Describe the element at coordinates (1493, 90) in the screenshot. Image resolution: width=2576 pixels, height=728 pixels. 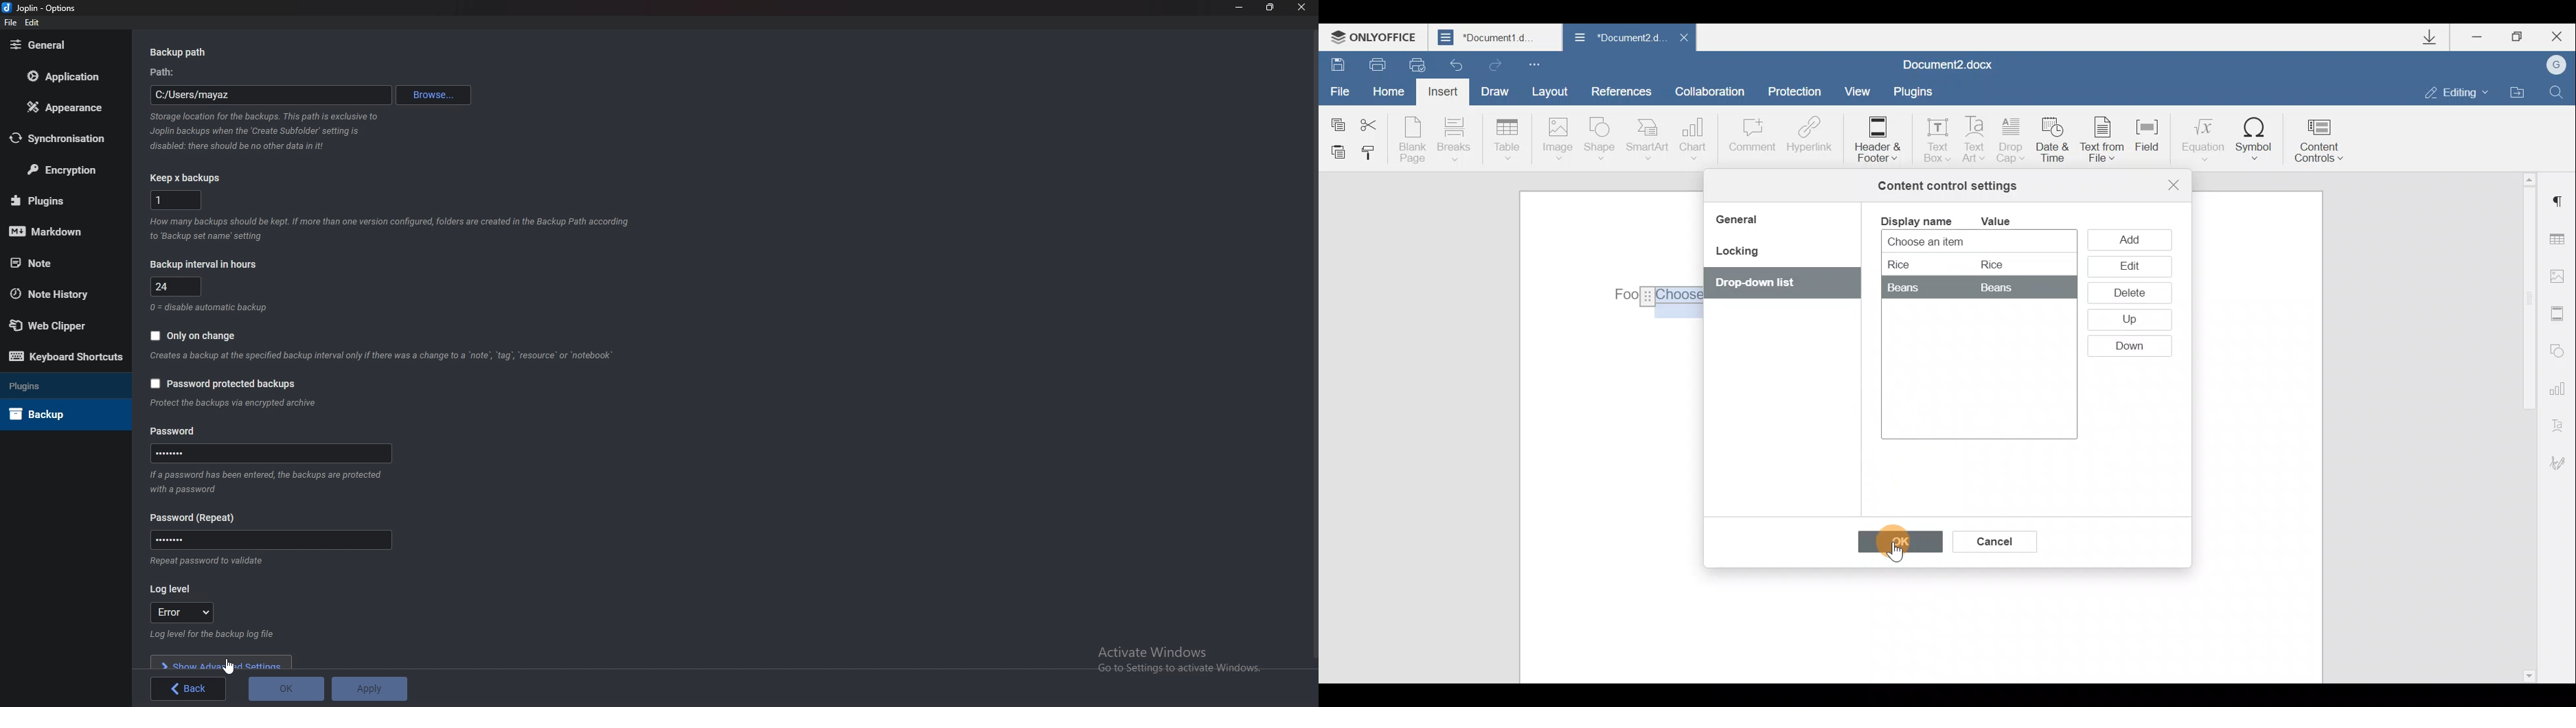
I see `Draw` at that location.